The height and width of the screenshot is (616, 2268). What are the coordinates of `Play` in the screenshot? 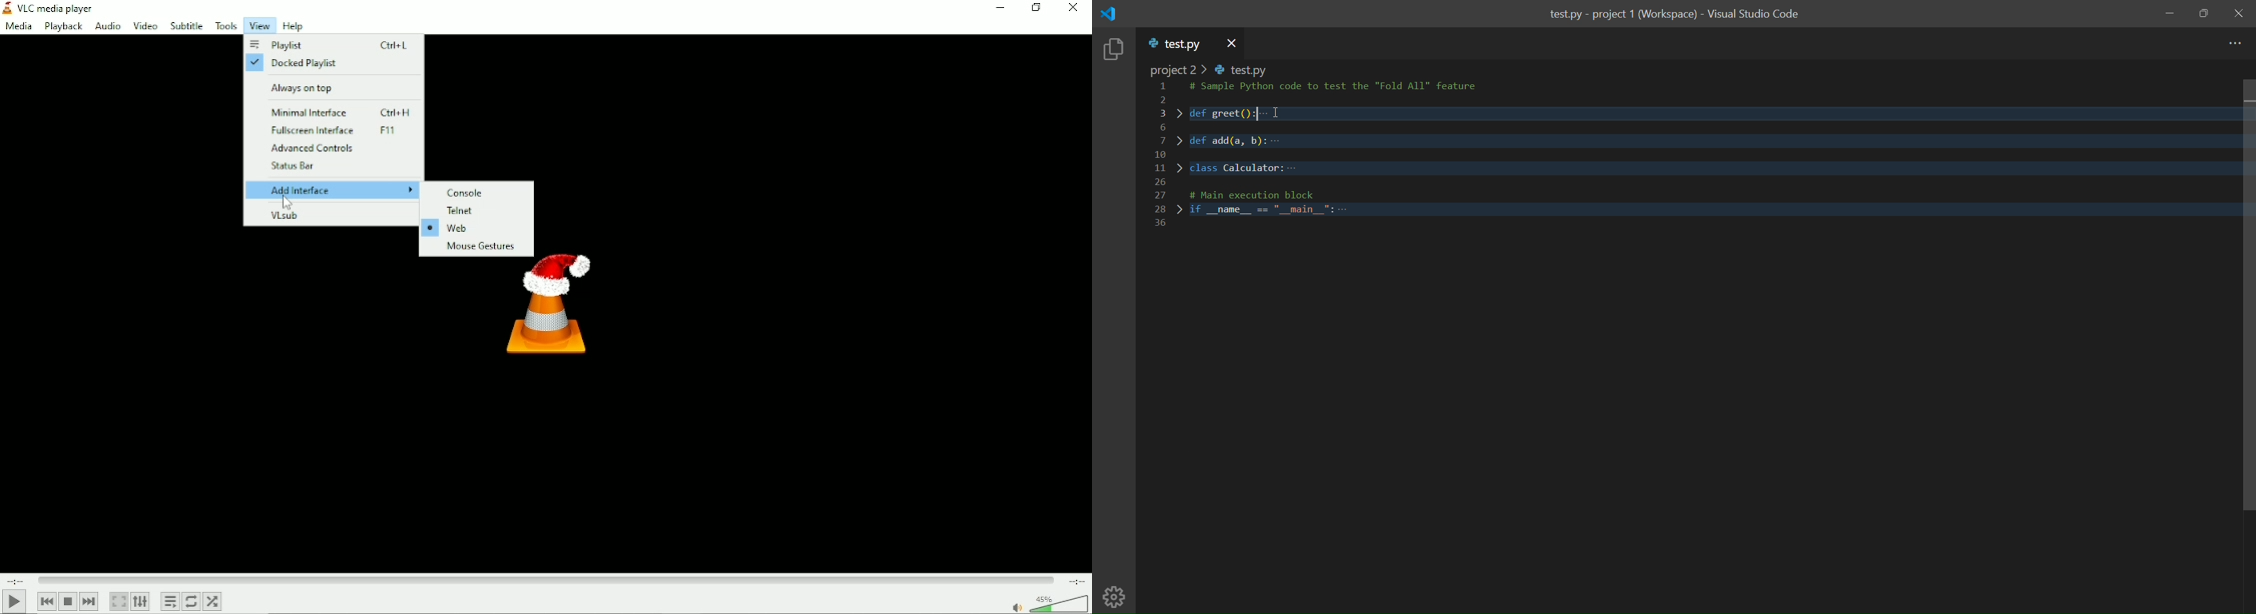 It's located at (14, 602).